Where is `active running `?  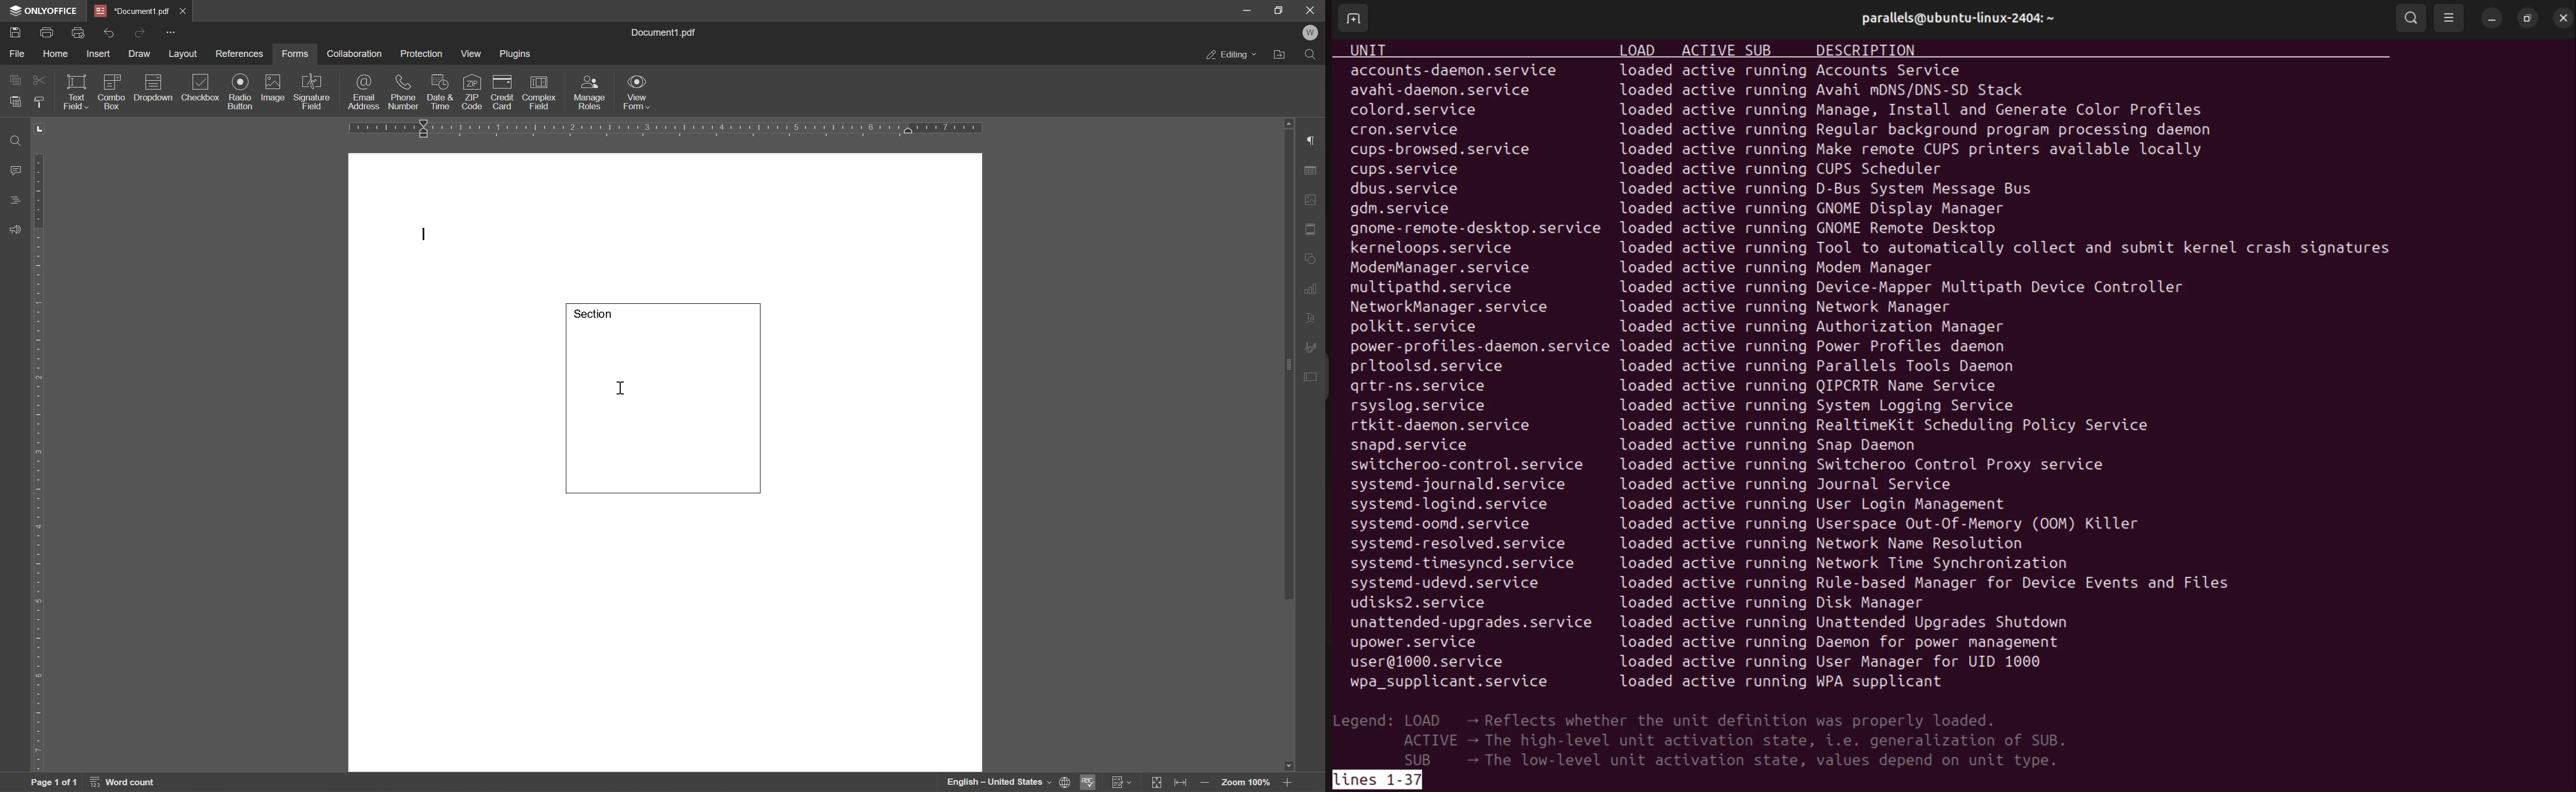 active running  is located at coordinates (1823, 489).